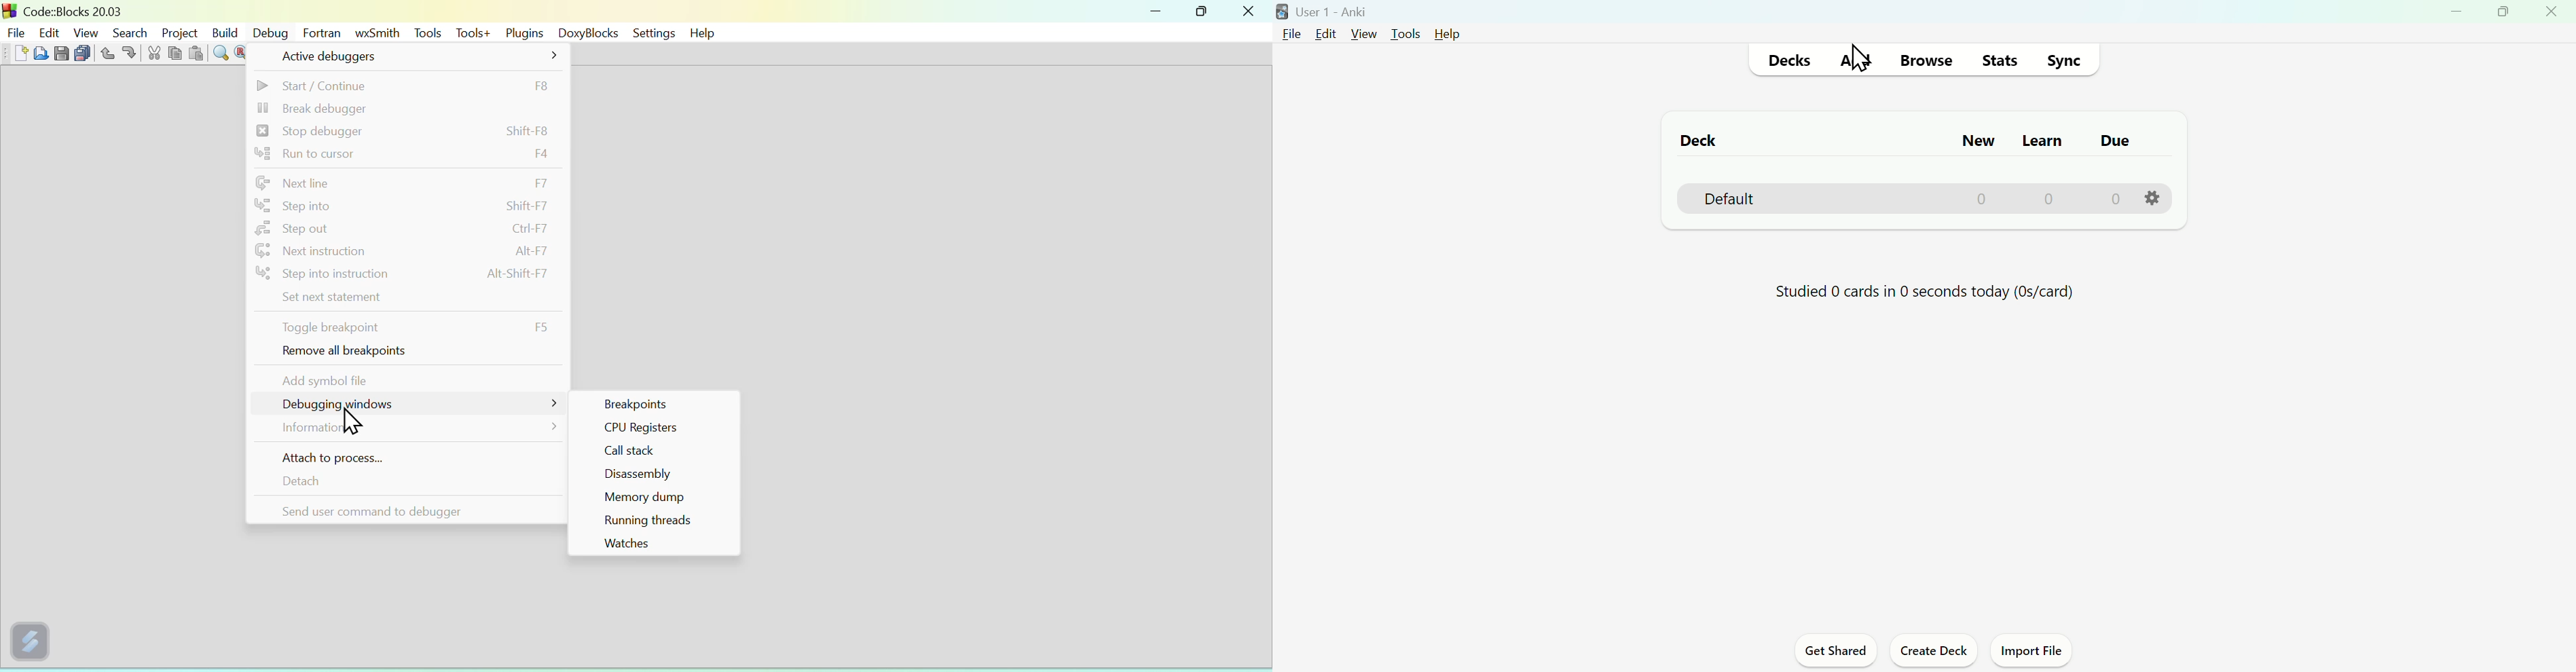 This screenshot has width=2576, height=672. What do you see at coordinates (1250, 11) in the screenshot?
I see `close` at bounding box center [1250, 11].